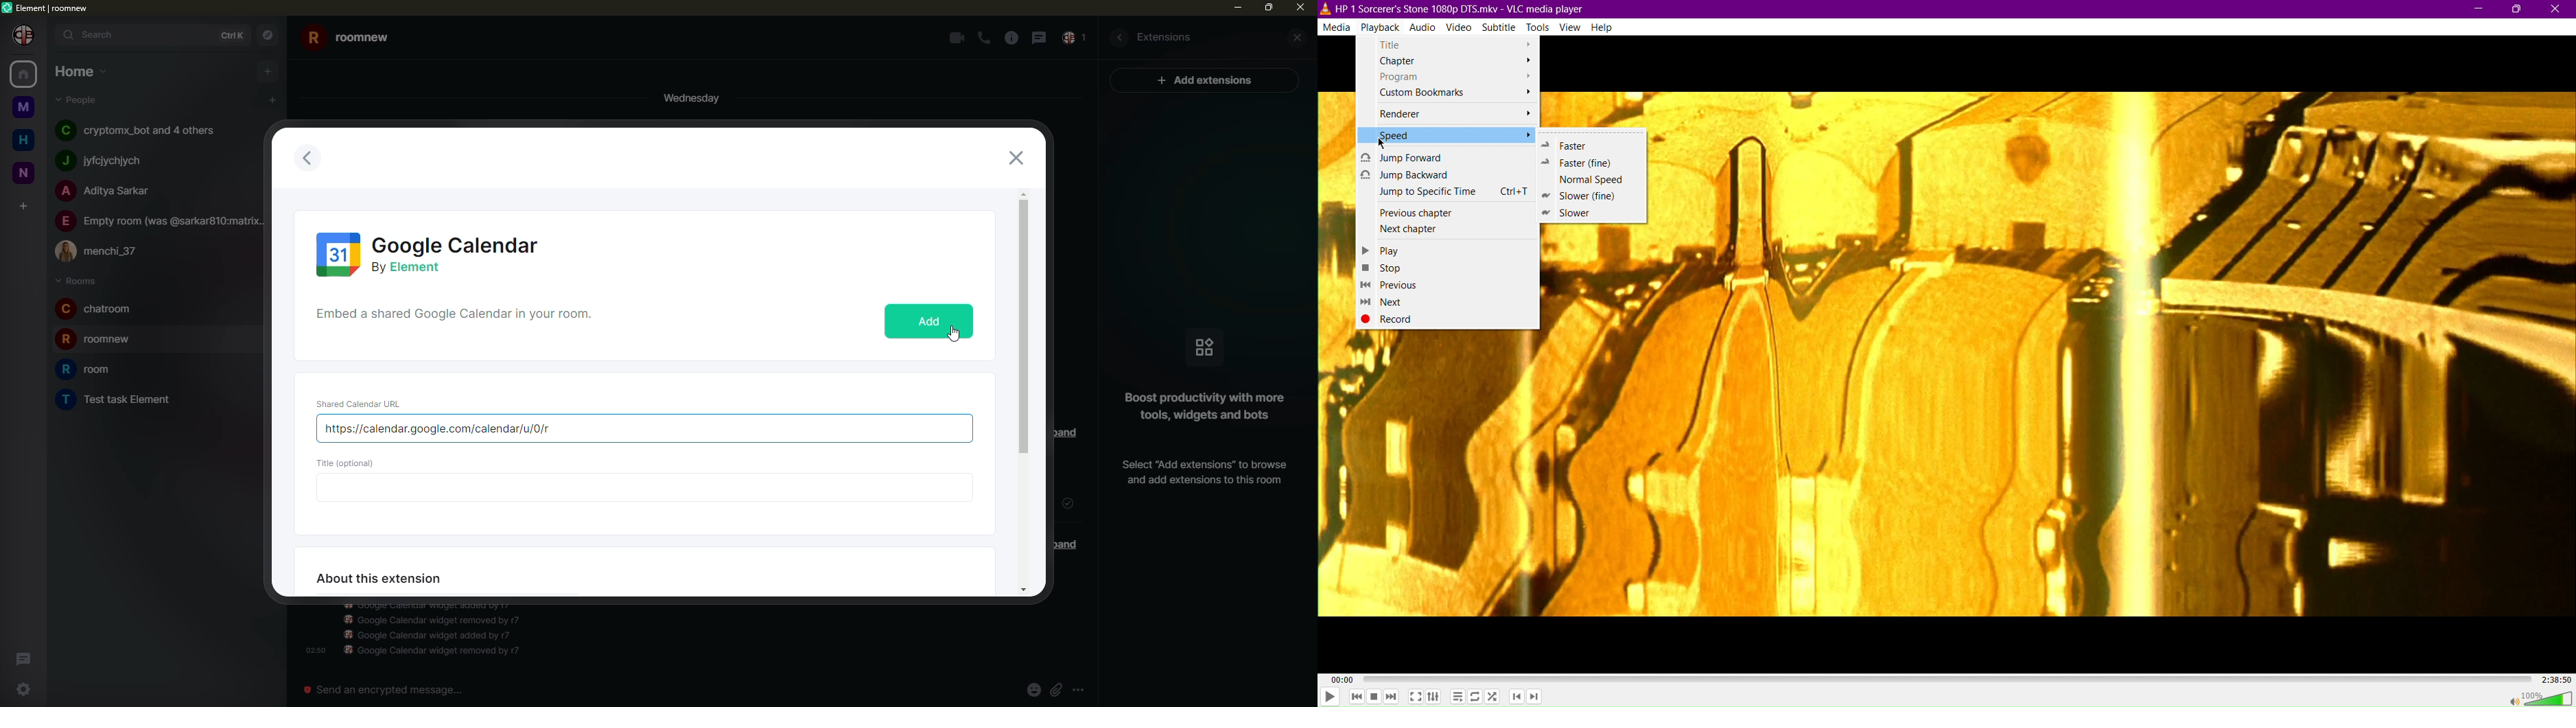 The height and width of the screenshot is (728, 2576). I want to click on close, so click(1300, 36).